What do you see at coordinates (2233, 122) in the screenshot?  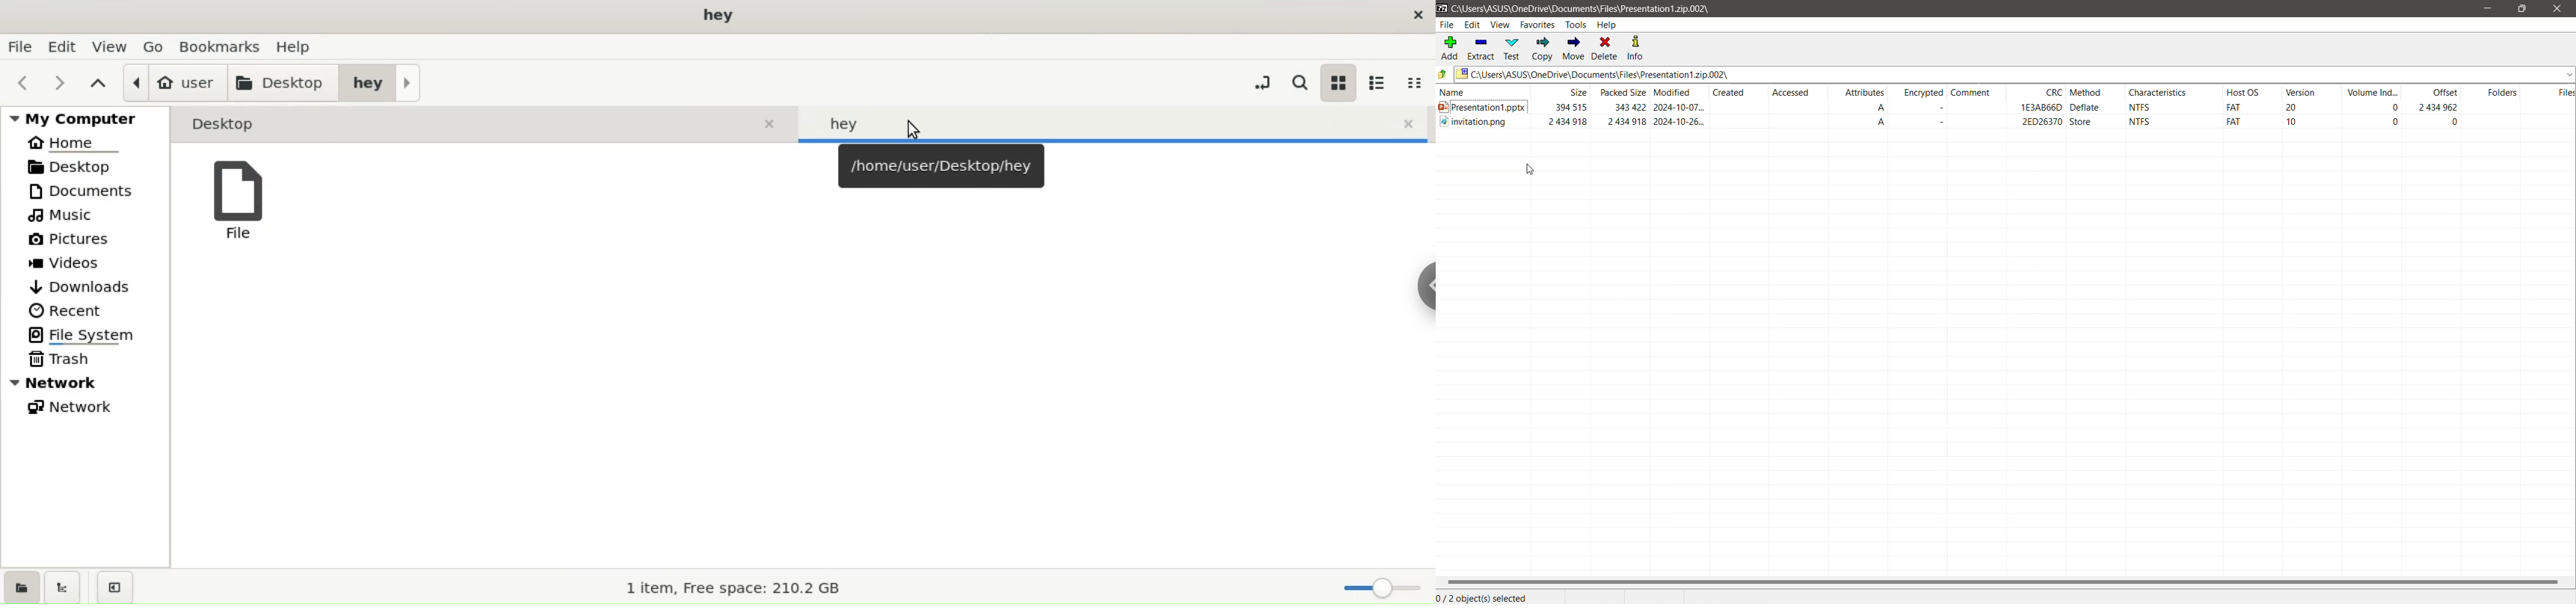 I see `FAT` at bounding box center [2233, 122].